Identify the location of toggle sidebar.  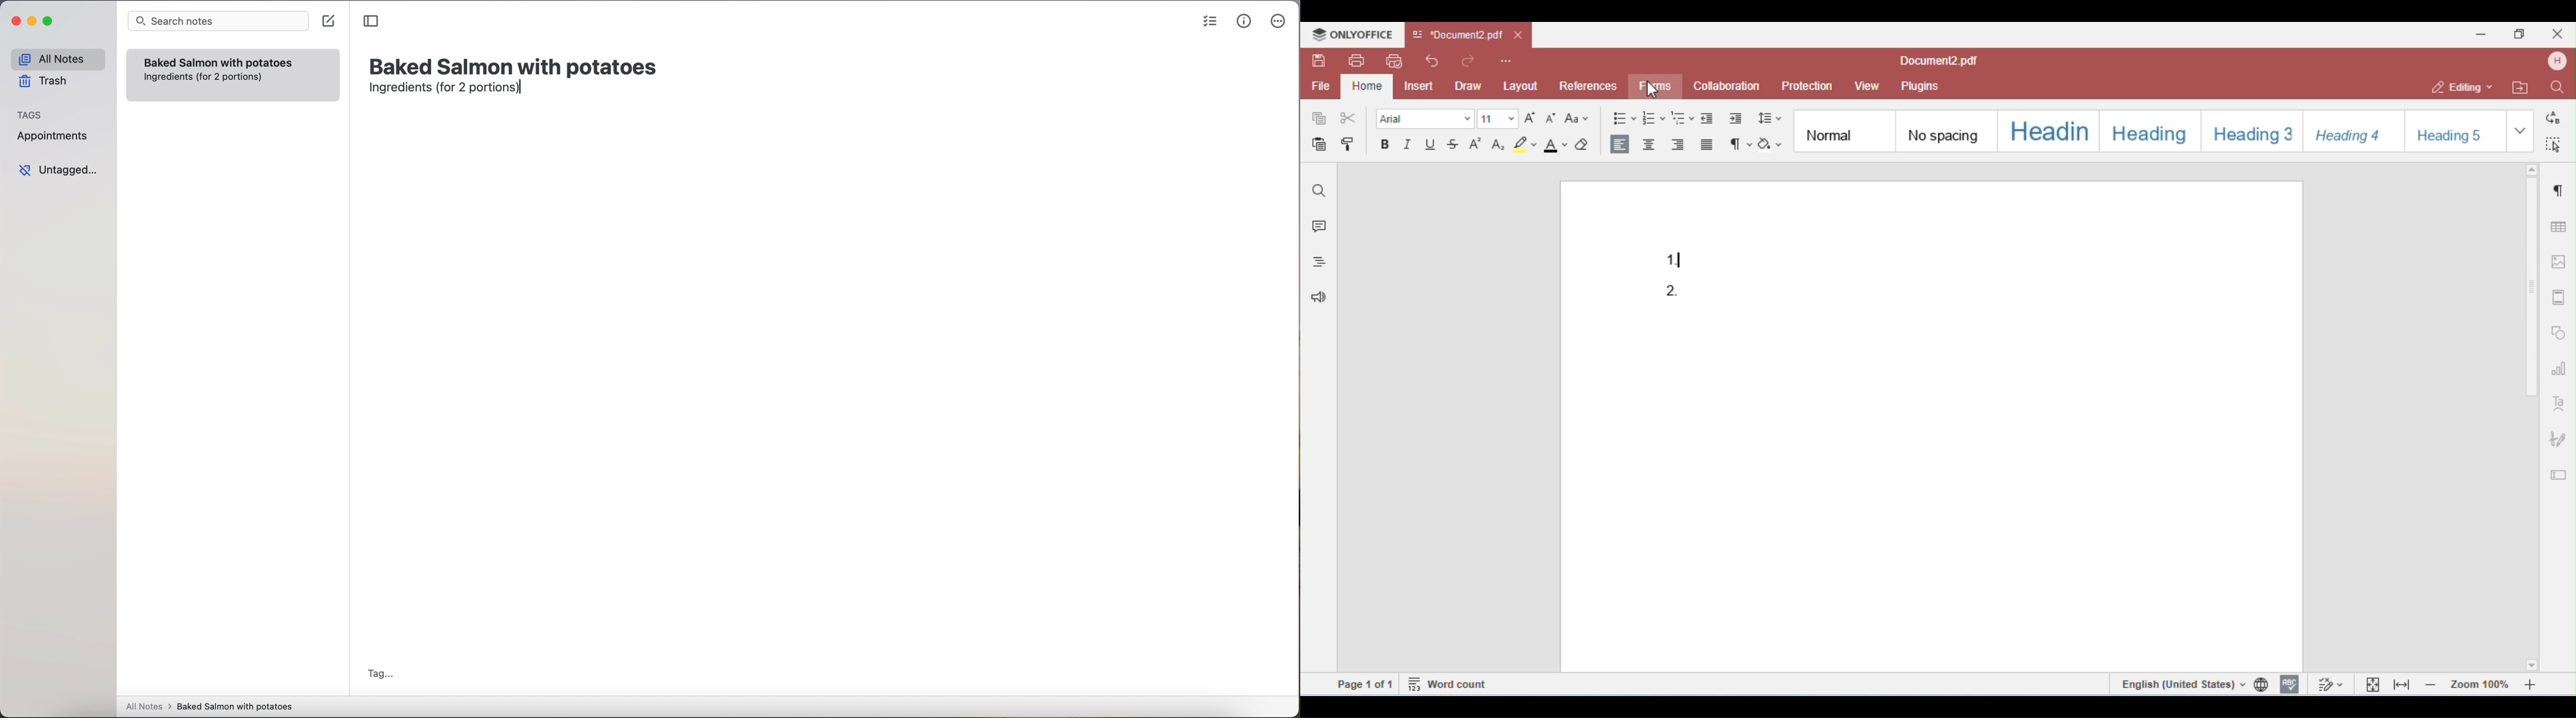
(372, 22).